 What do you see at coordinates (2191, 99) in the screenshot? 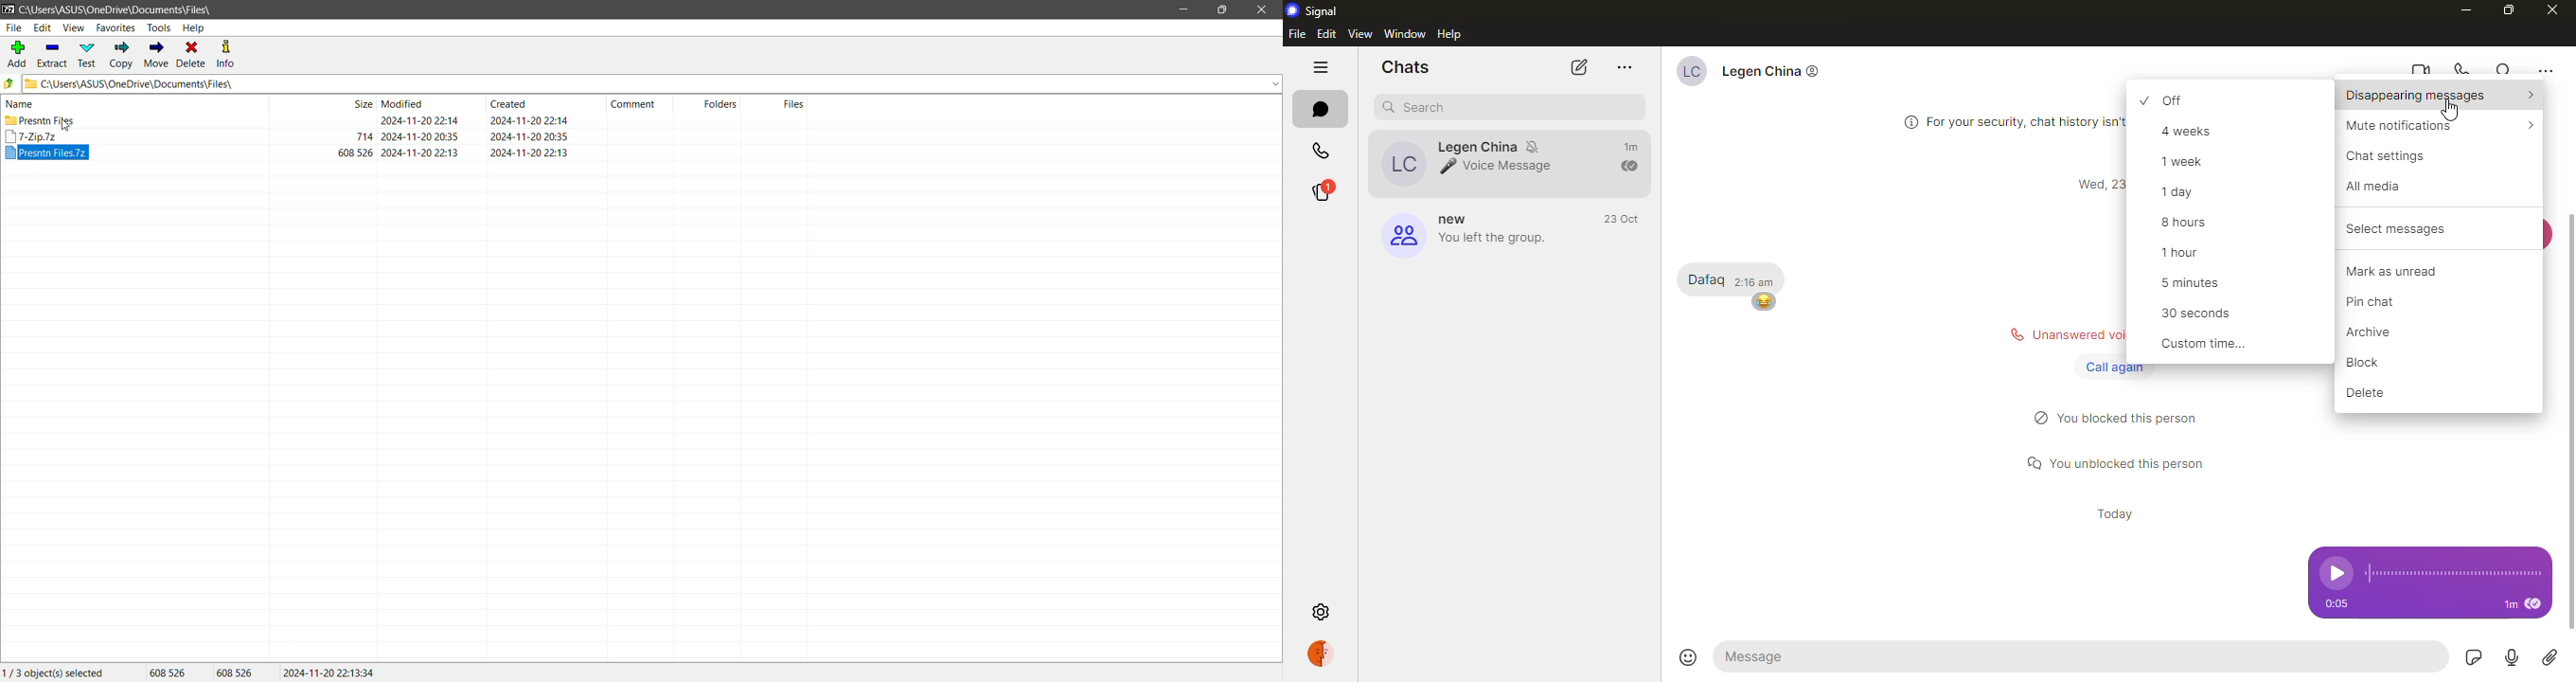
I see `off` at bounding box center [2191, 99].